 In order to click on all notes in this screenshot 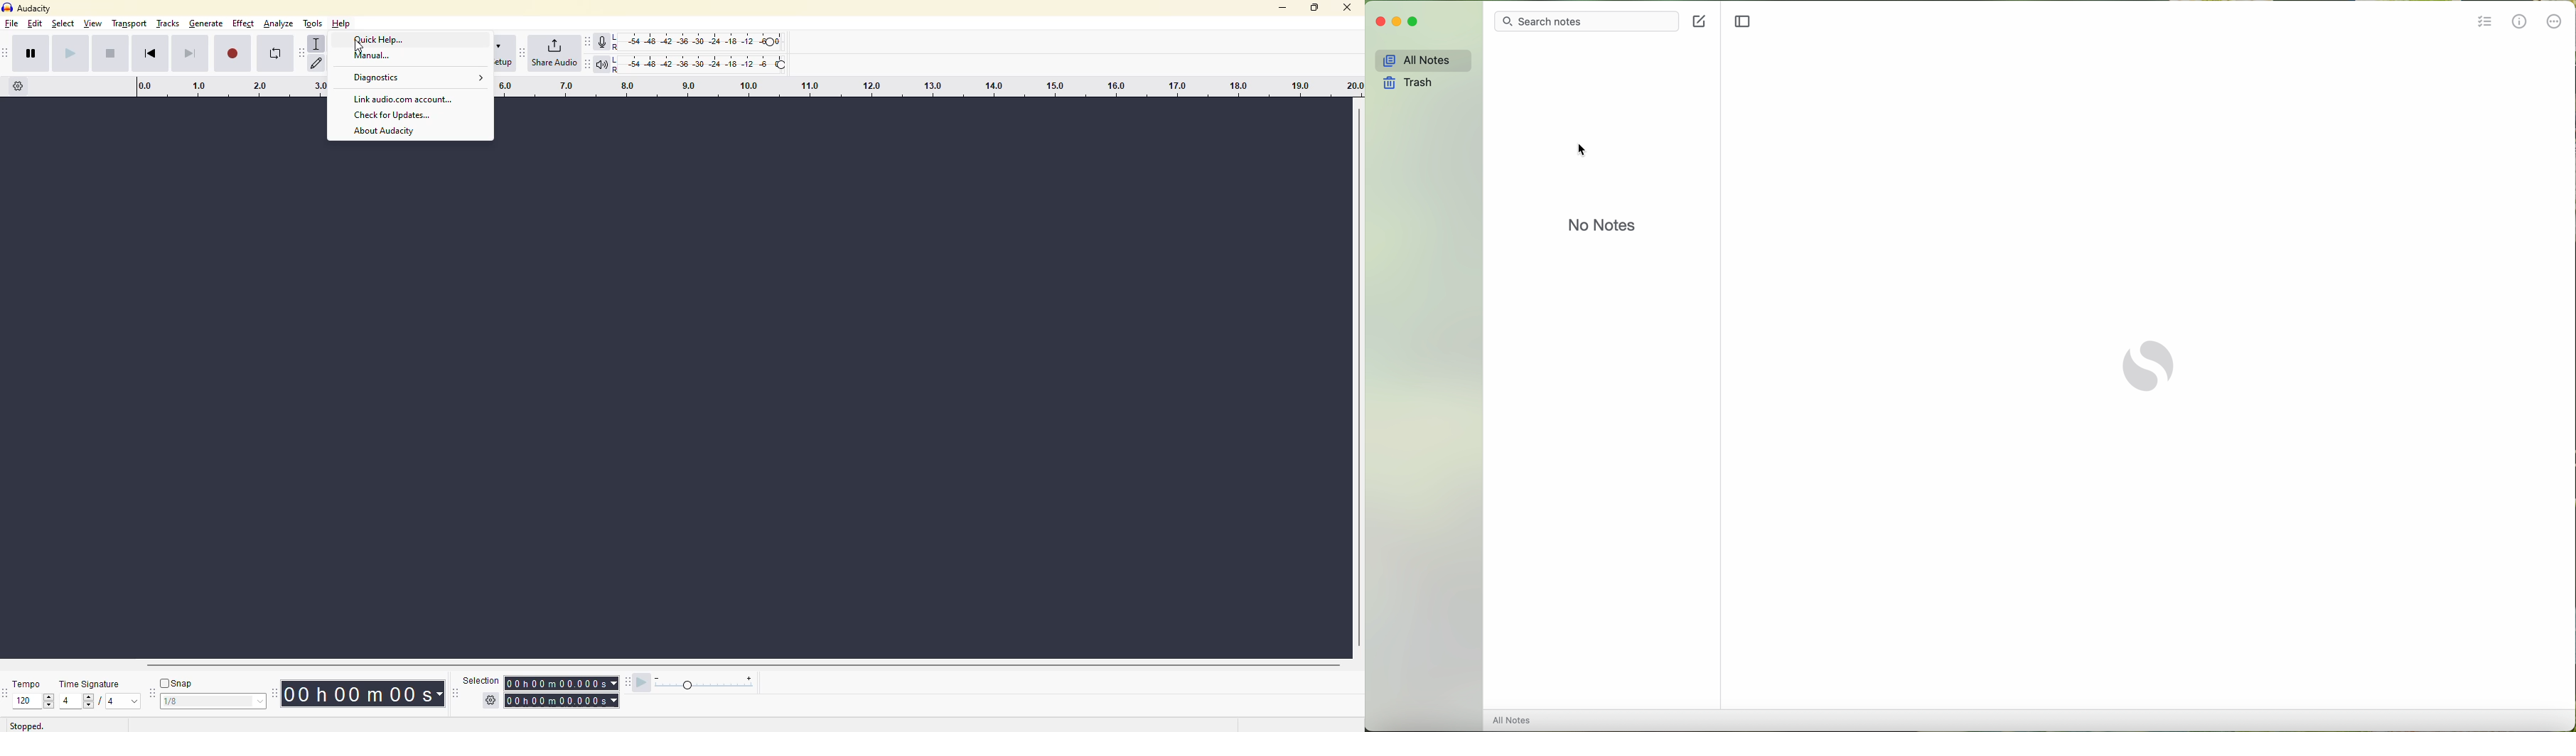, I will do `click(1420, 60)`.